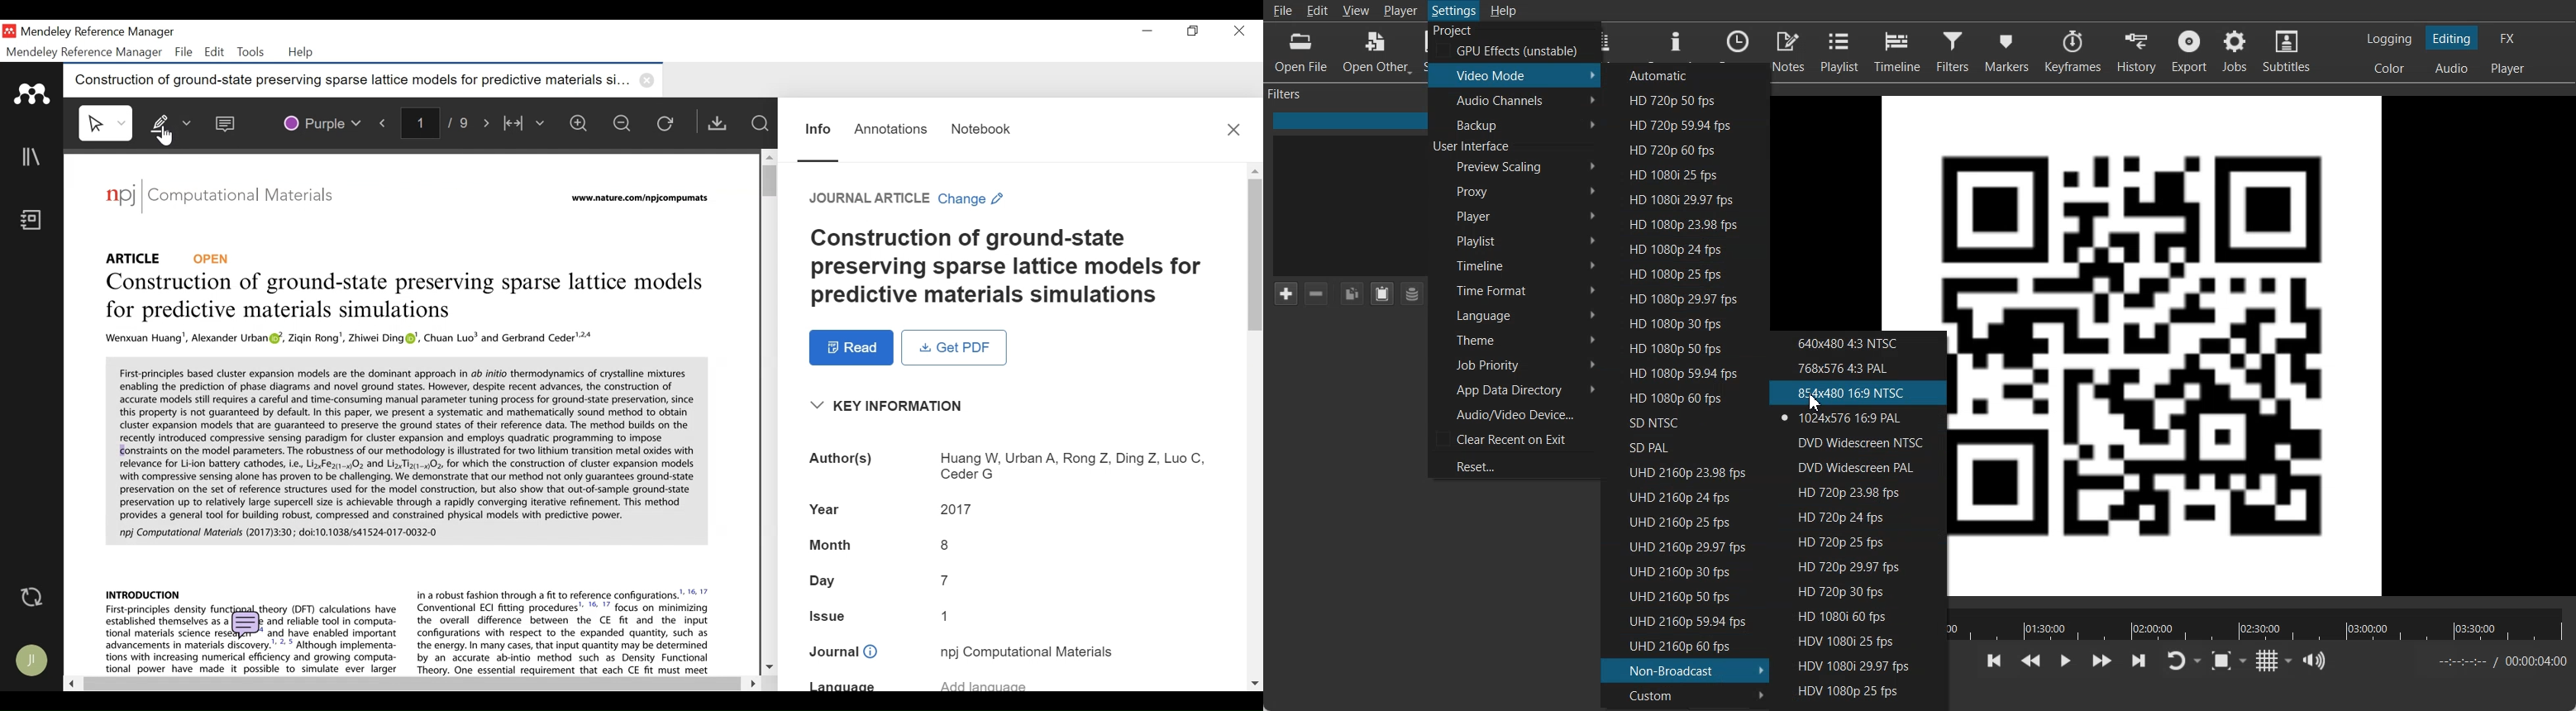  I want to click on Filter, so click(1953, 52).